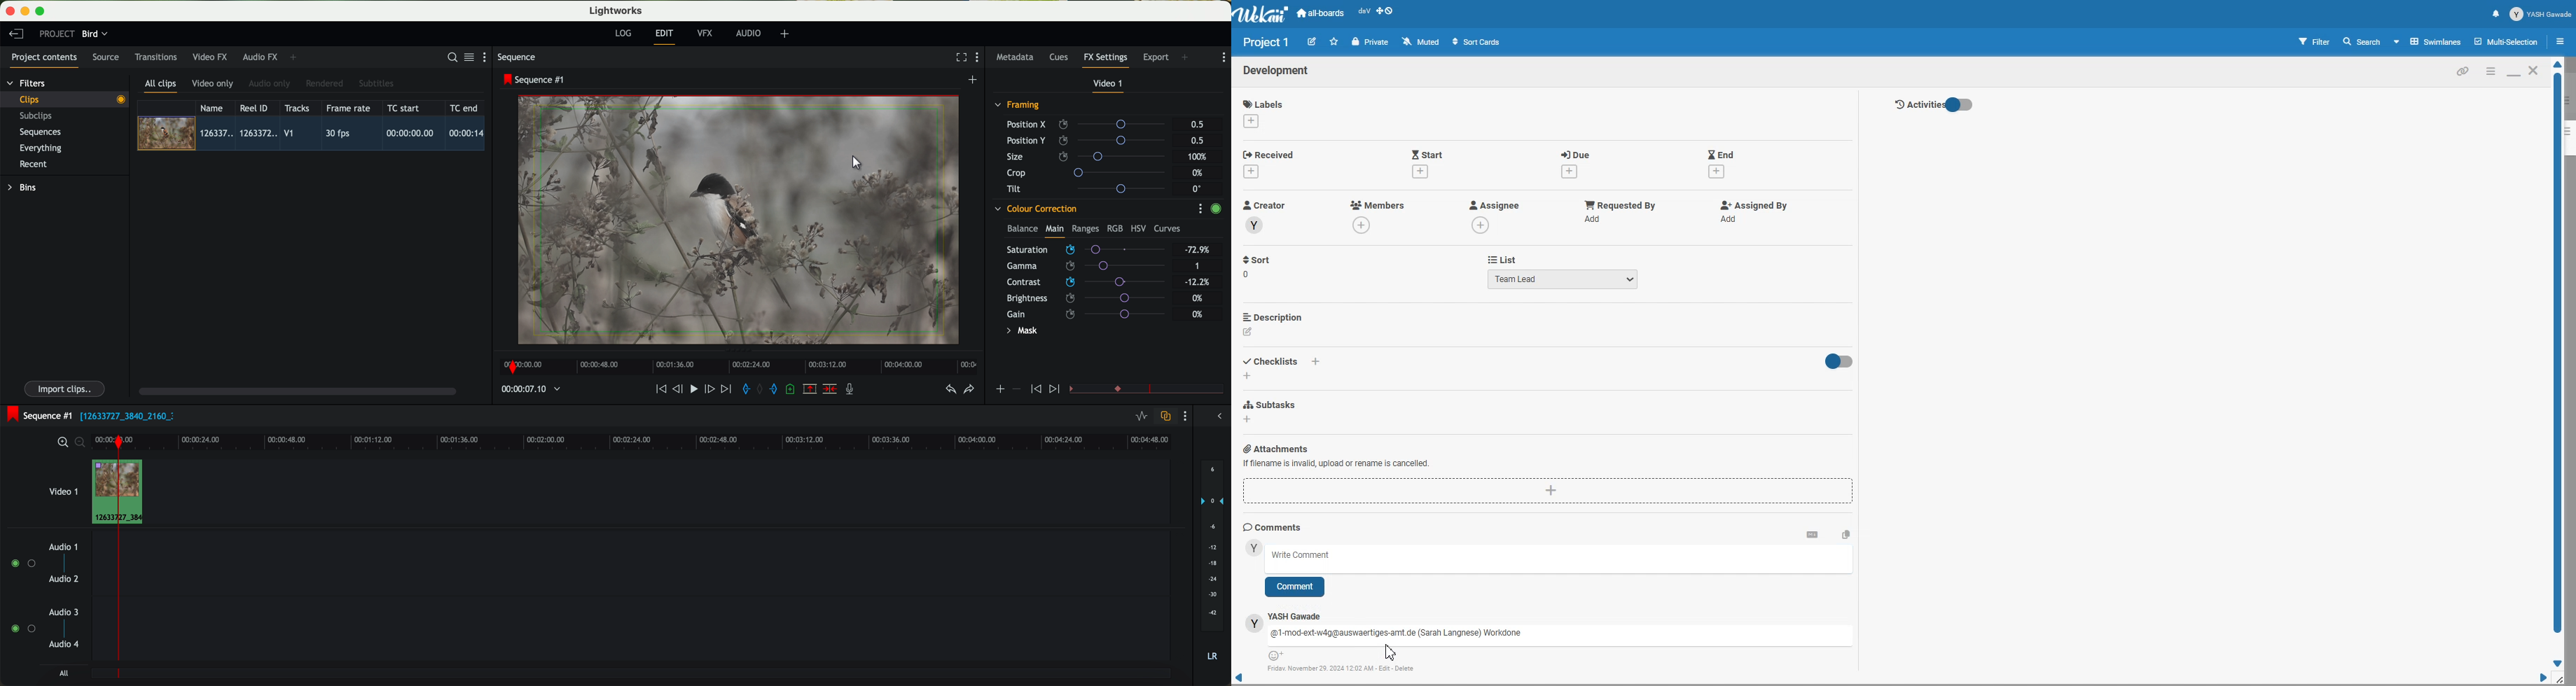 The image size is (2576, 700). Describe the element at coordinates (711, 390) in the screenshot. I see `nudge one frame foward` at that location.